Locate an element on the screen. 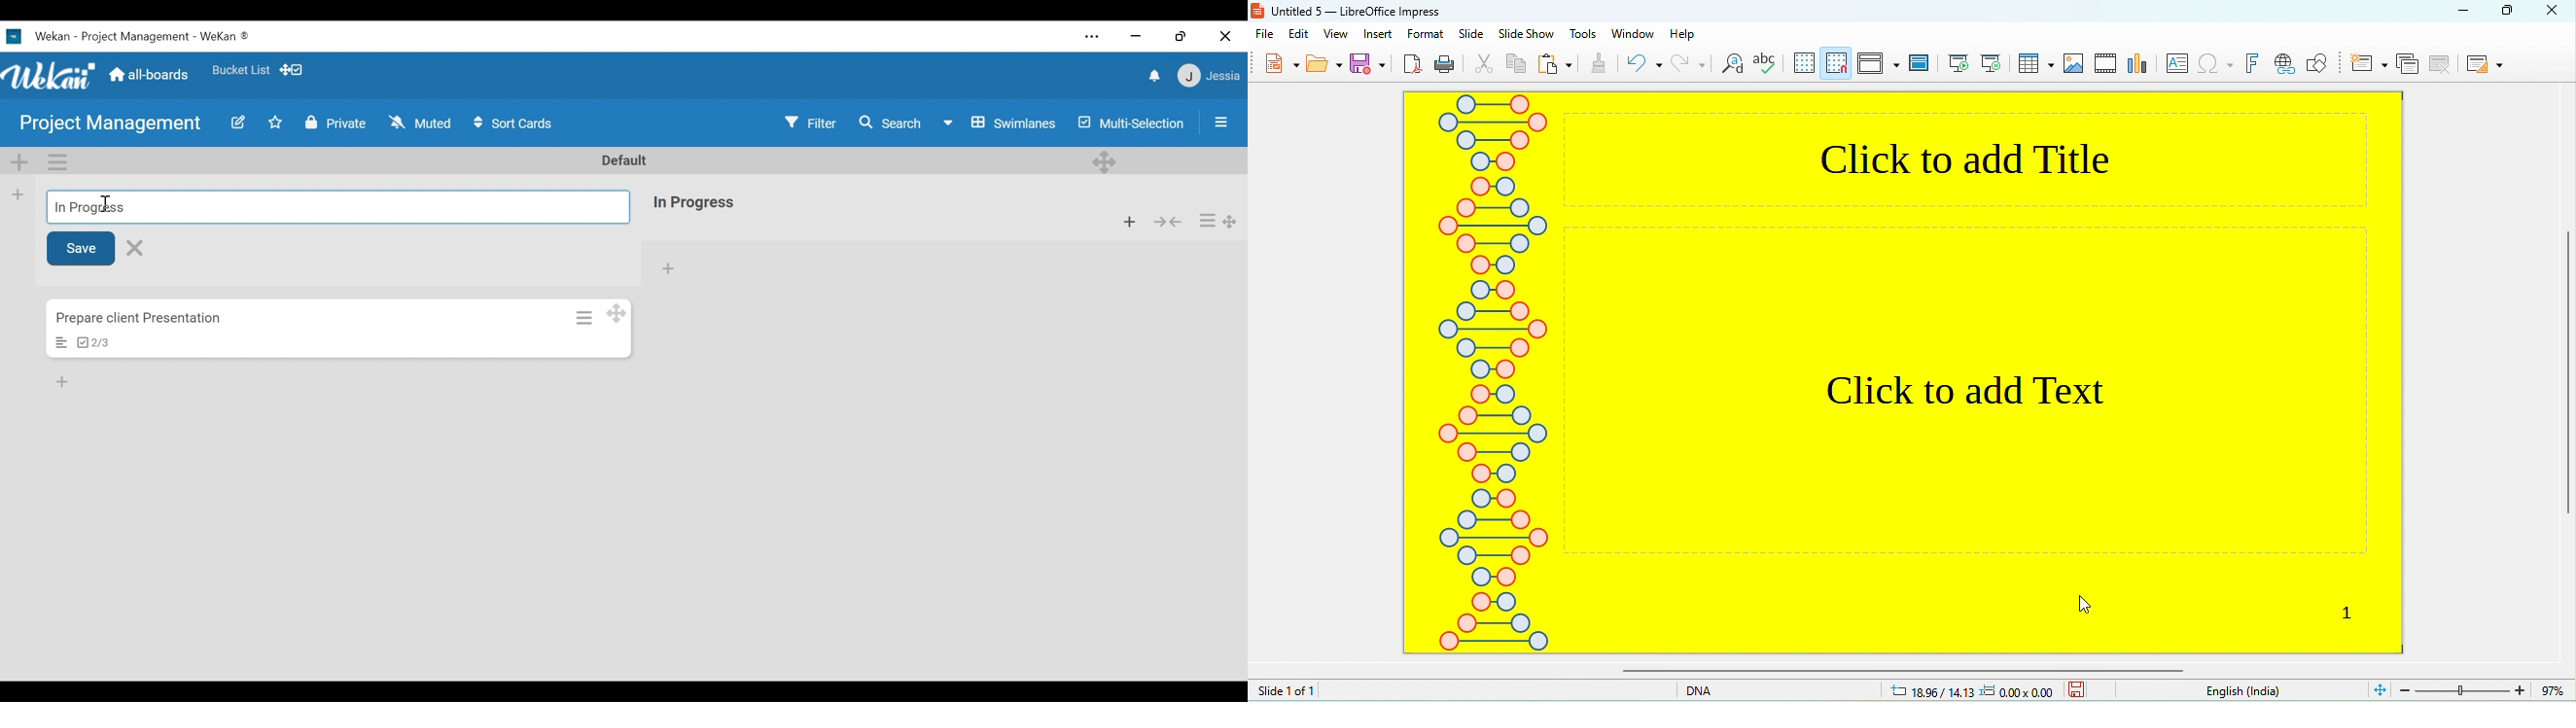 The height and width of the screenshot is (728, 2576). help is located at coordinates (1683, 34).